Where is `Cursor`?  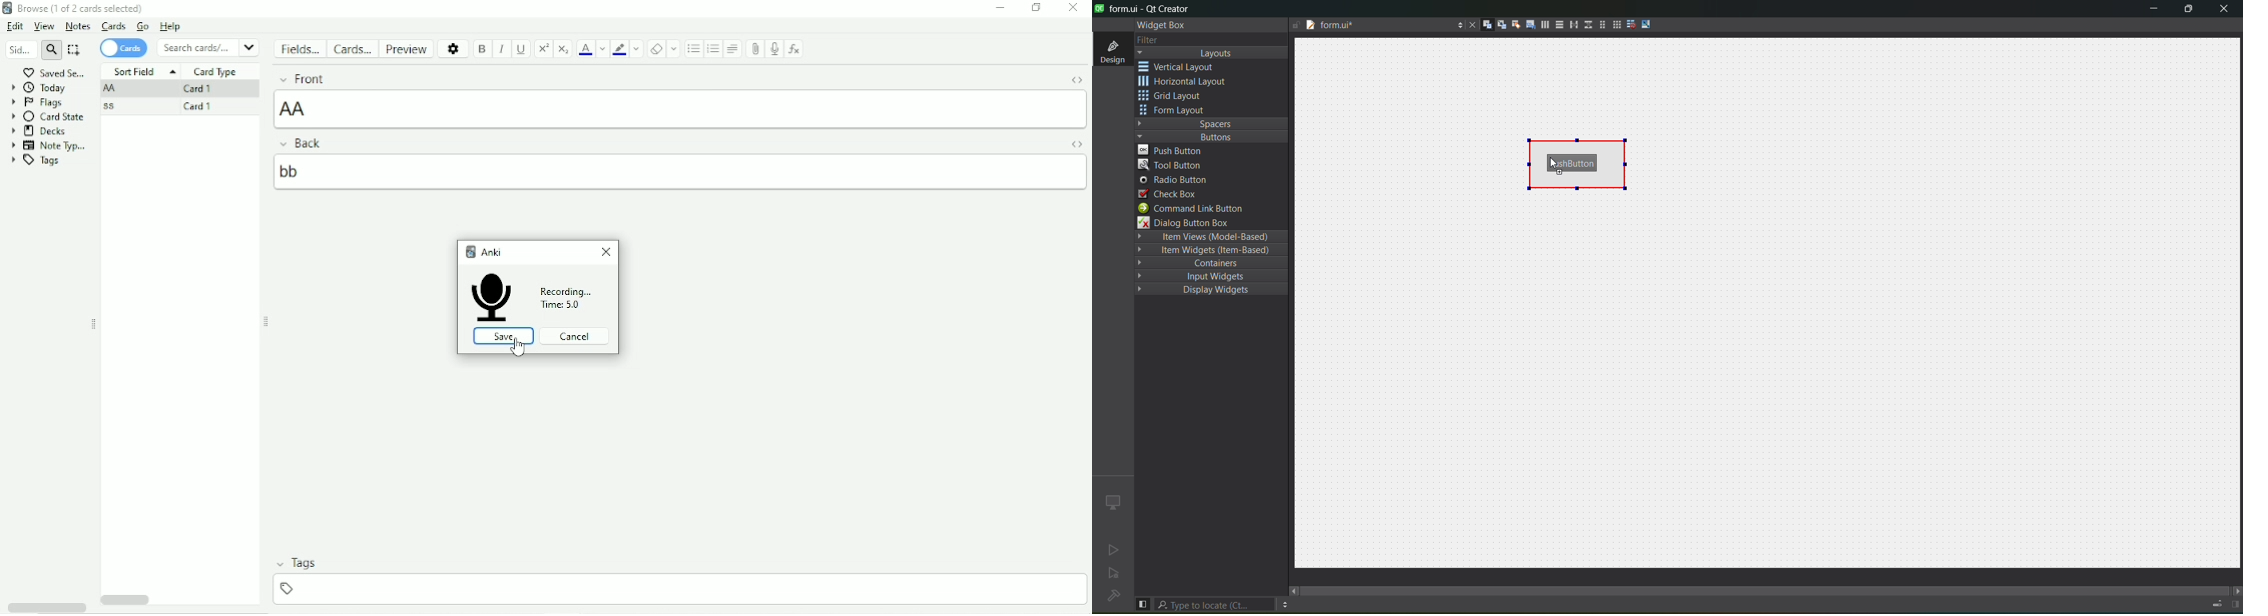
Cursor is located at coordinates (777, 67).